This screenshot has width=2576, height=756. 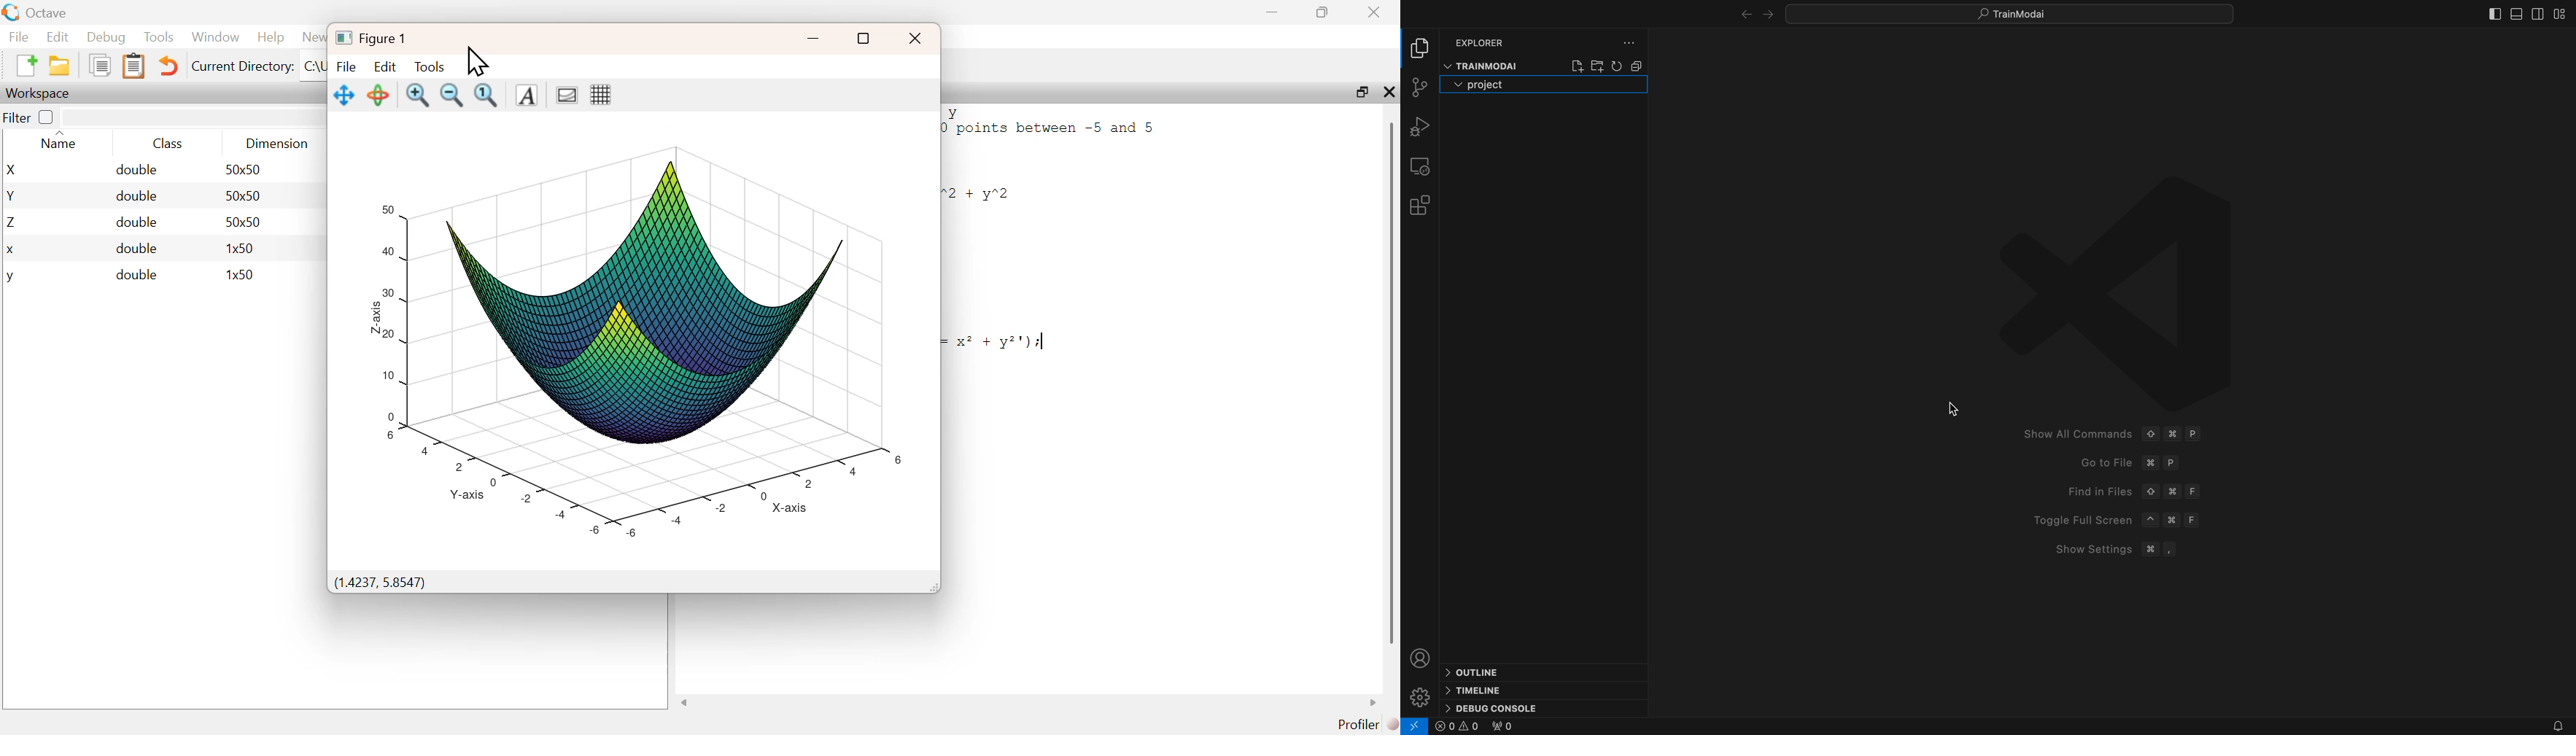 I want to click on Workspace, so click(x=39, y=94).